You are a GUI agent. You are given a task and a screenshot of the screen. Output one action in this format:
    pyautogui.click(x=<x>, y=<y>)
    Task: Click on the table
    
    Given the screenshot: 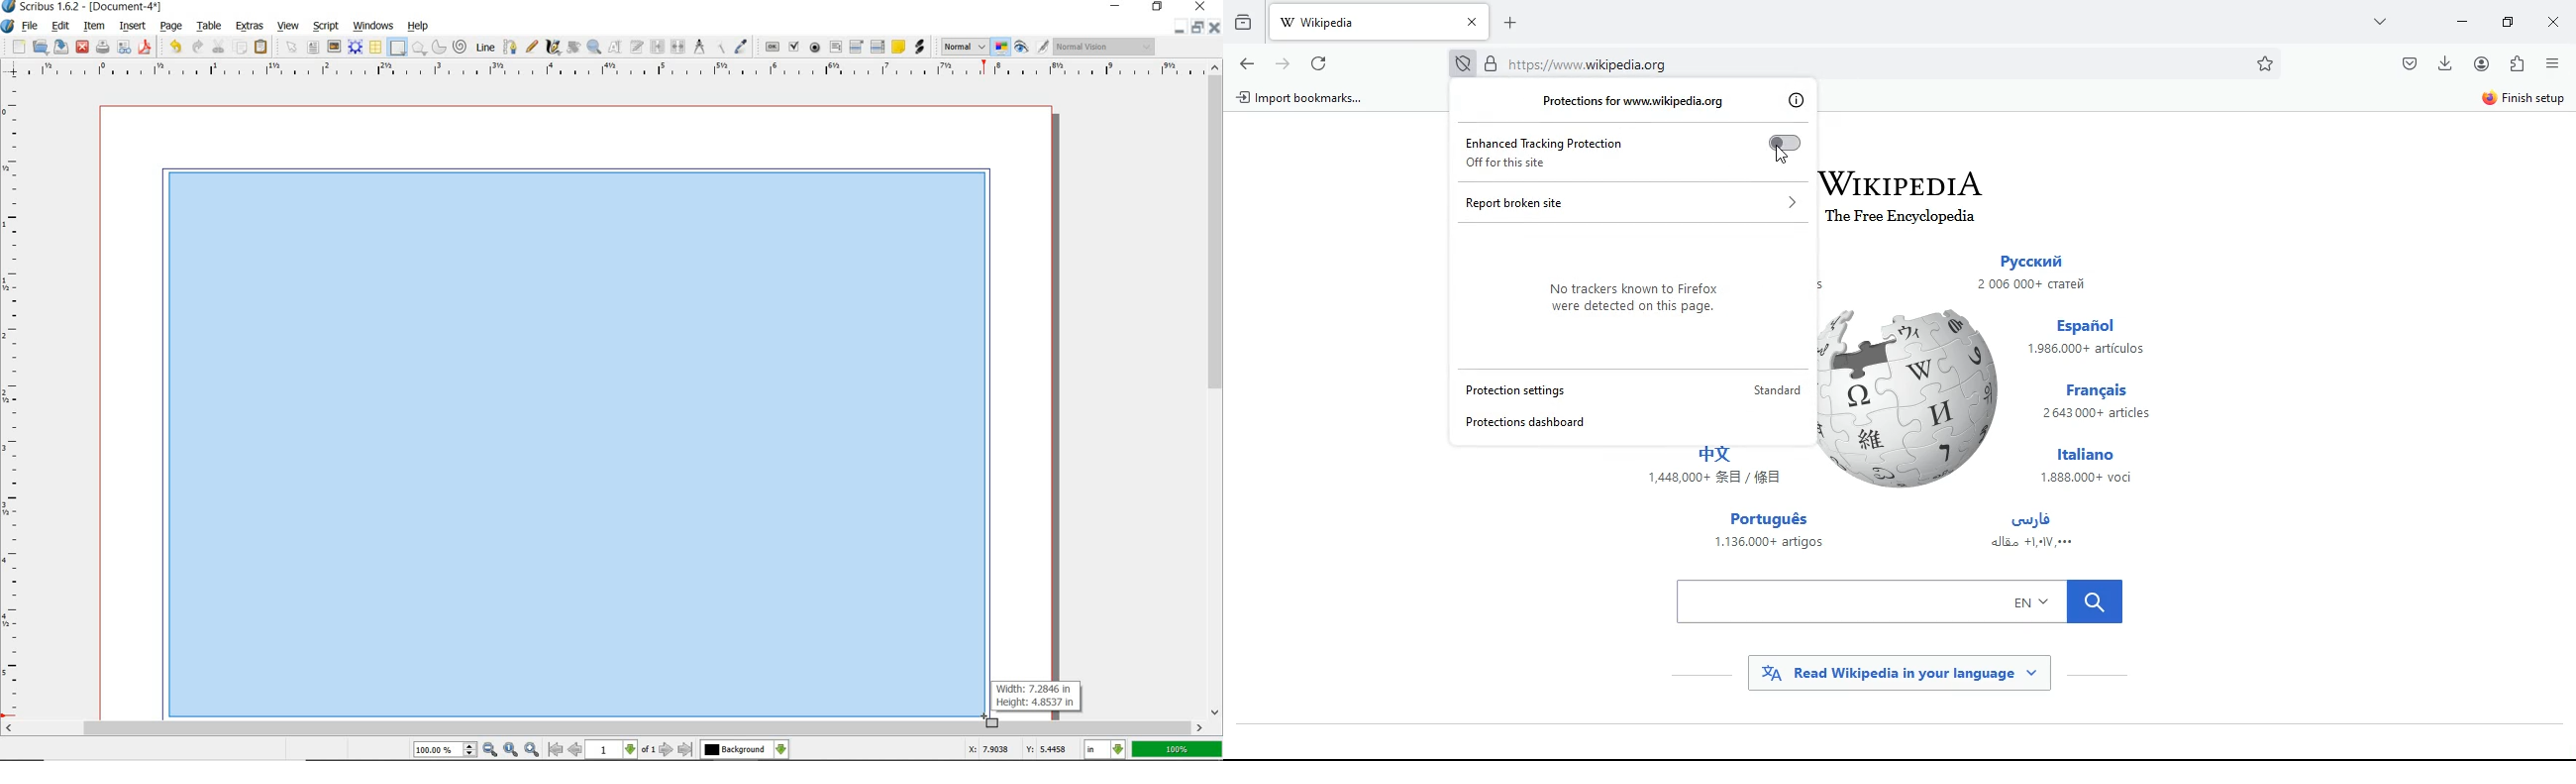 What is the action you would take?
    pyautogui.click(x=210, y=26)
    